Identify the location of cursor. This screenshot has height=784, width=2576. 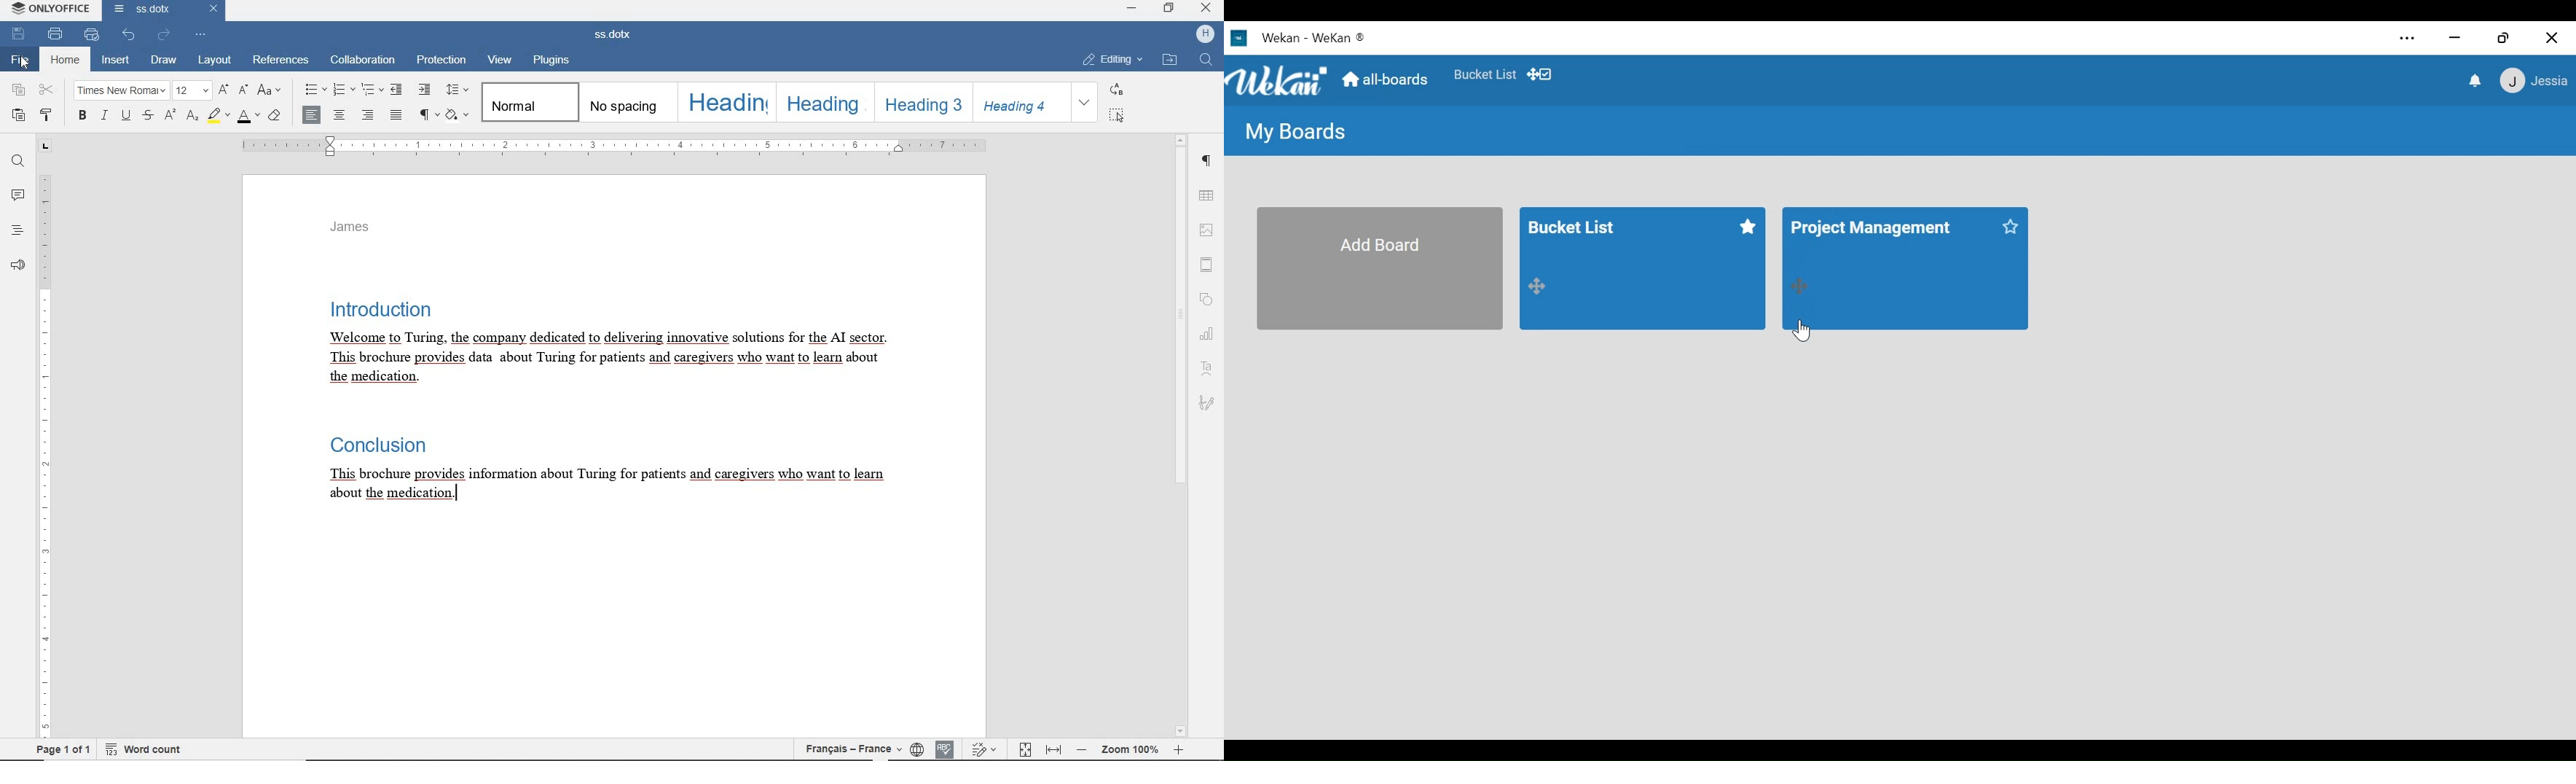
(23, 63).